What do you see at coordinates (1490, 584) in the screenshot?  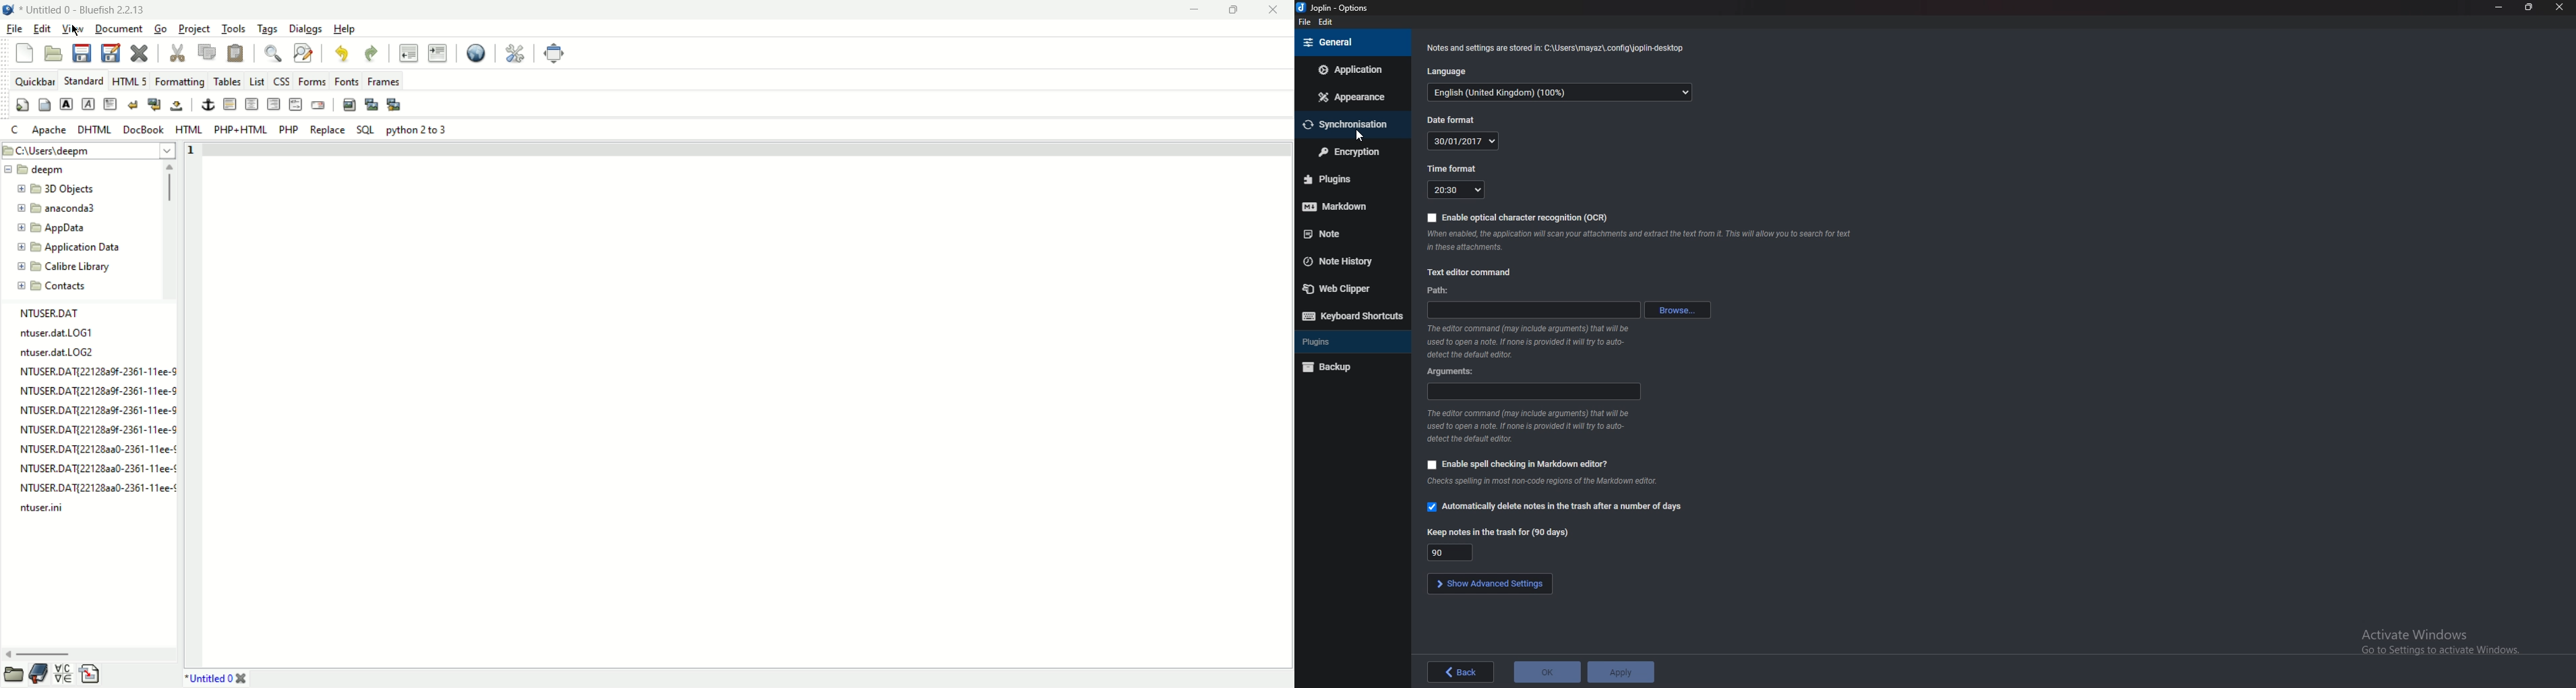 I see `show advanced settings` at bounding box center [1490, 584].